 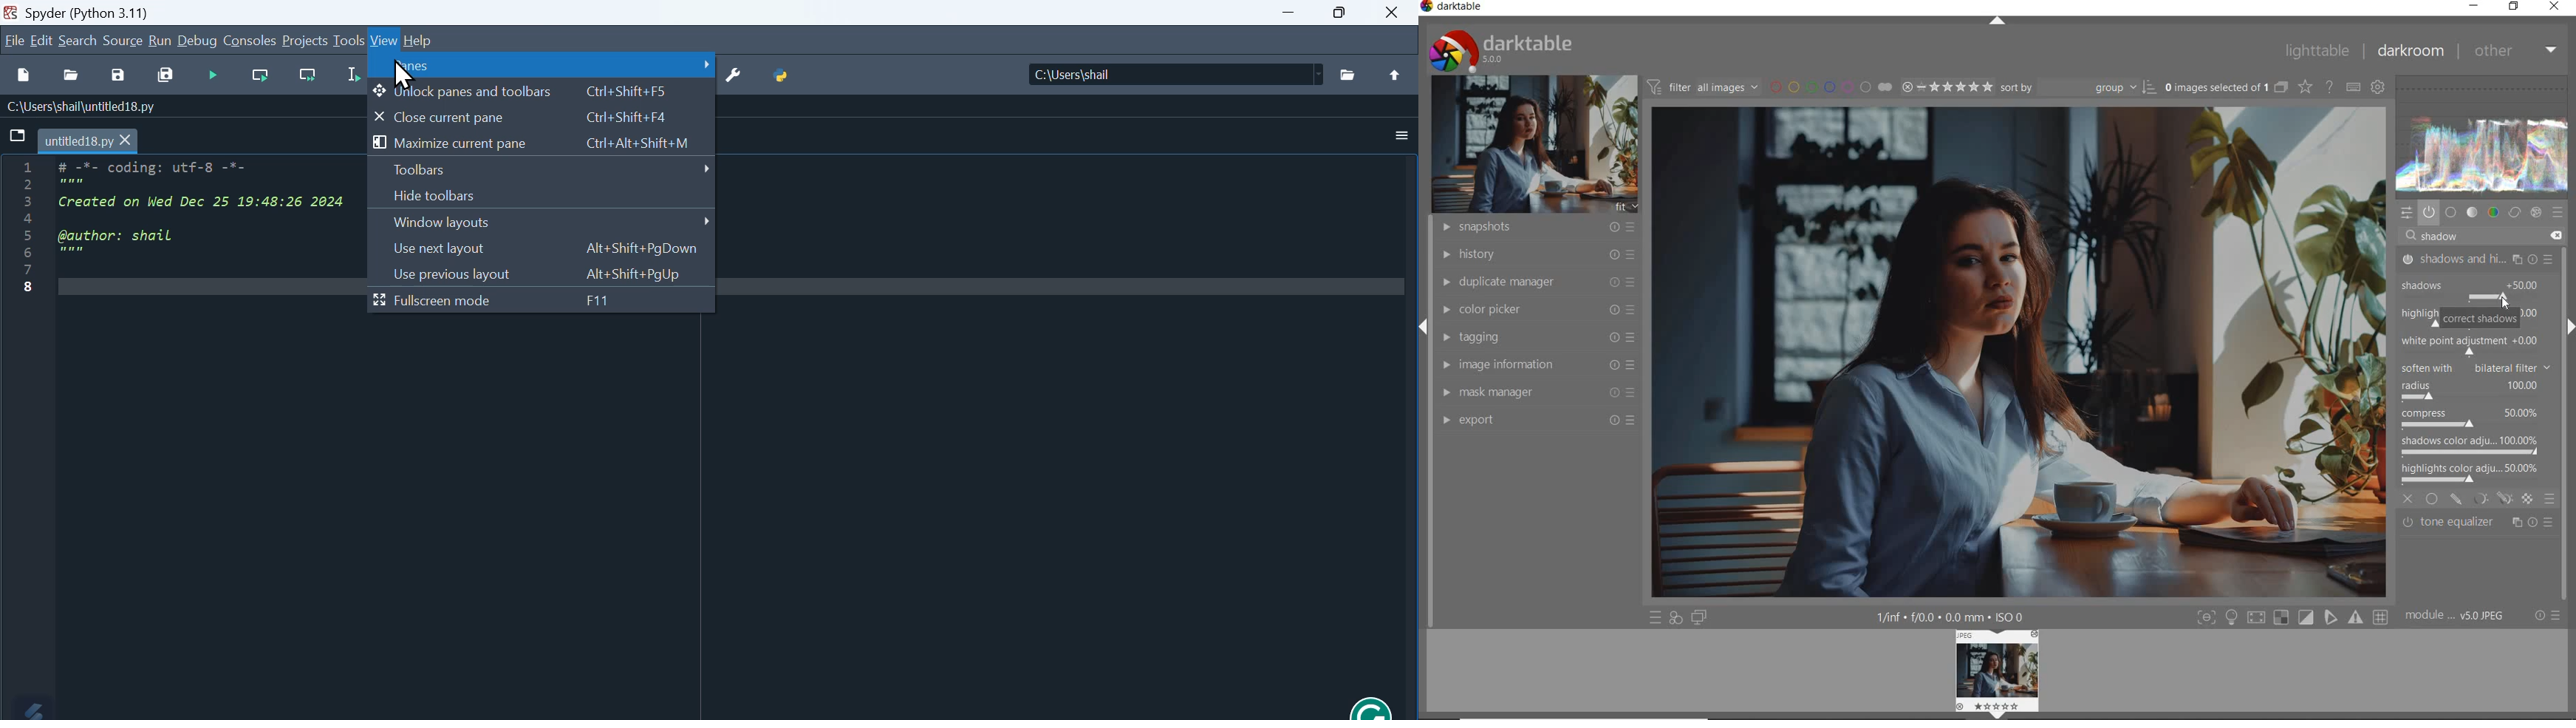 I want to click on Run file, so click(x=216, y=75).